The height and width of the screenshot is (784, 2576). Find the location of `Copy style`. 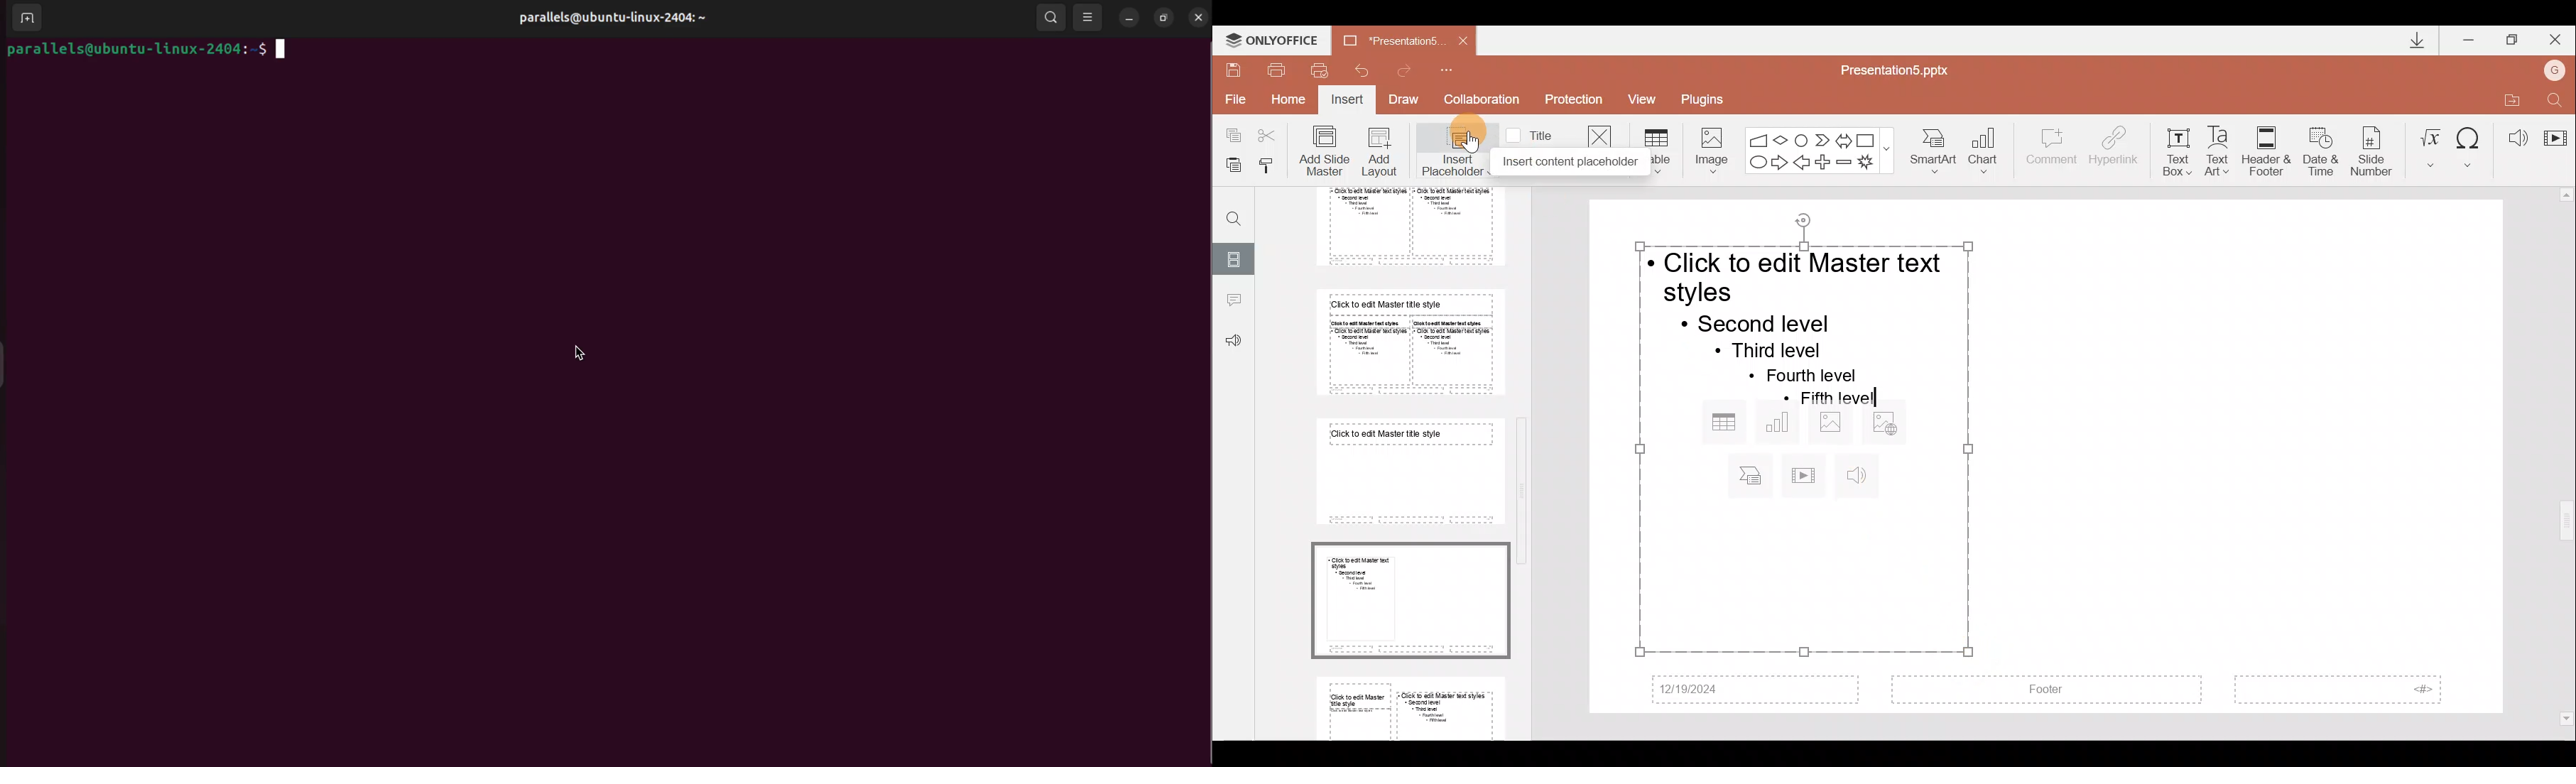

Copy style is located at coordinates (1273, 165).